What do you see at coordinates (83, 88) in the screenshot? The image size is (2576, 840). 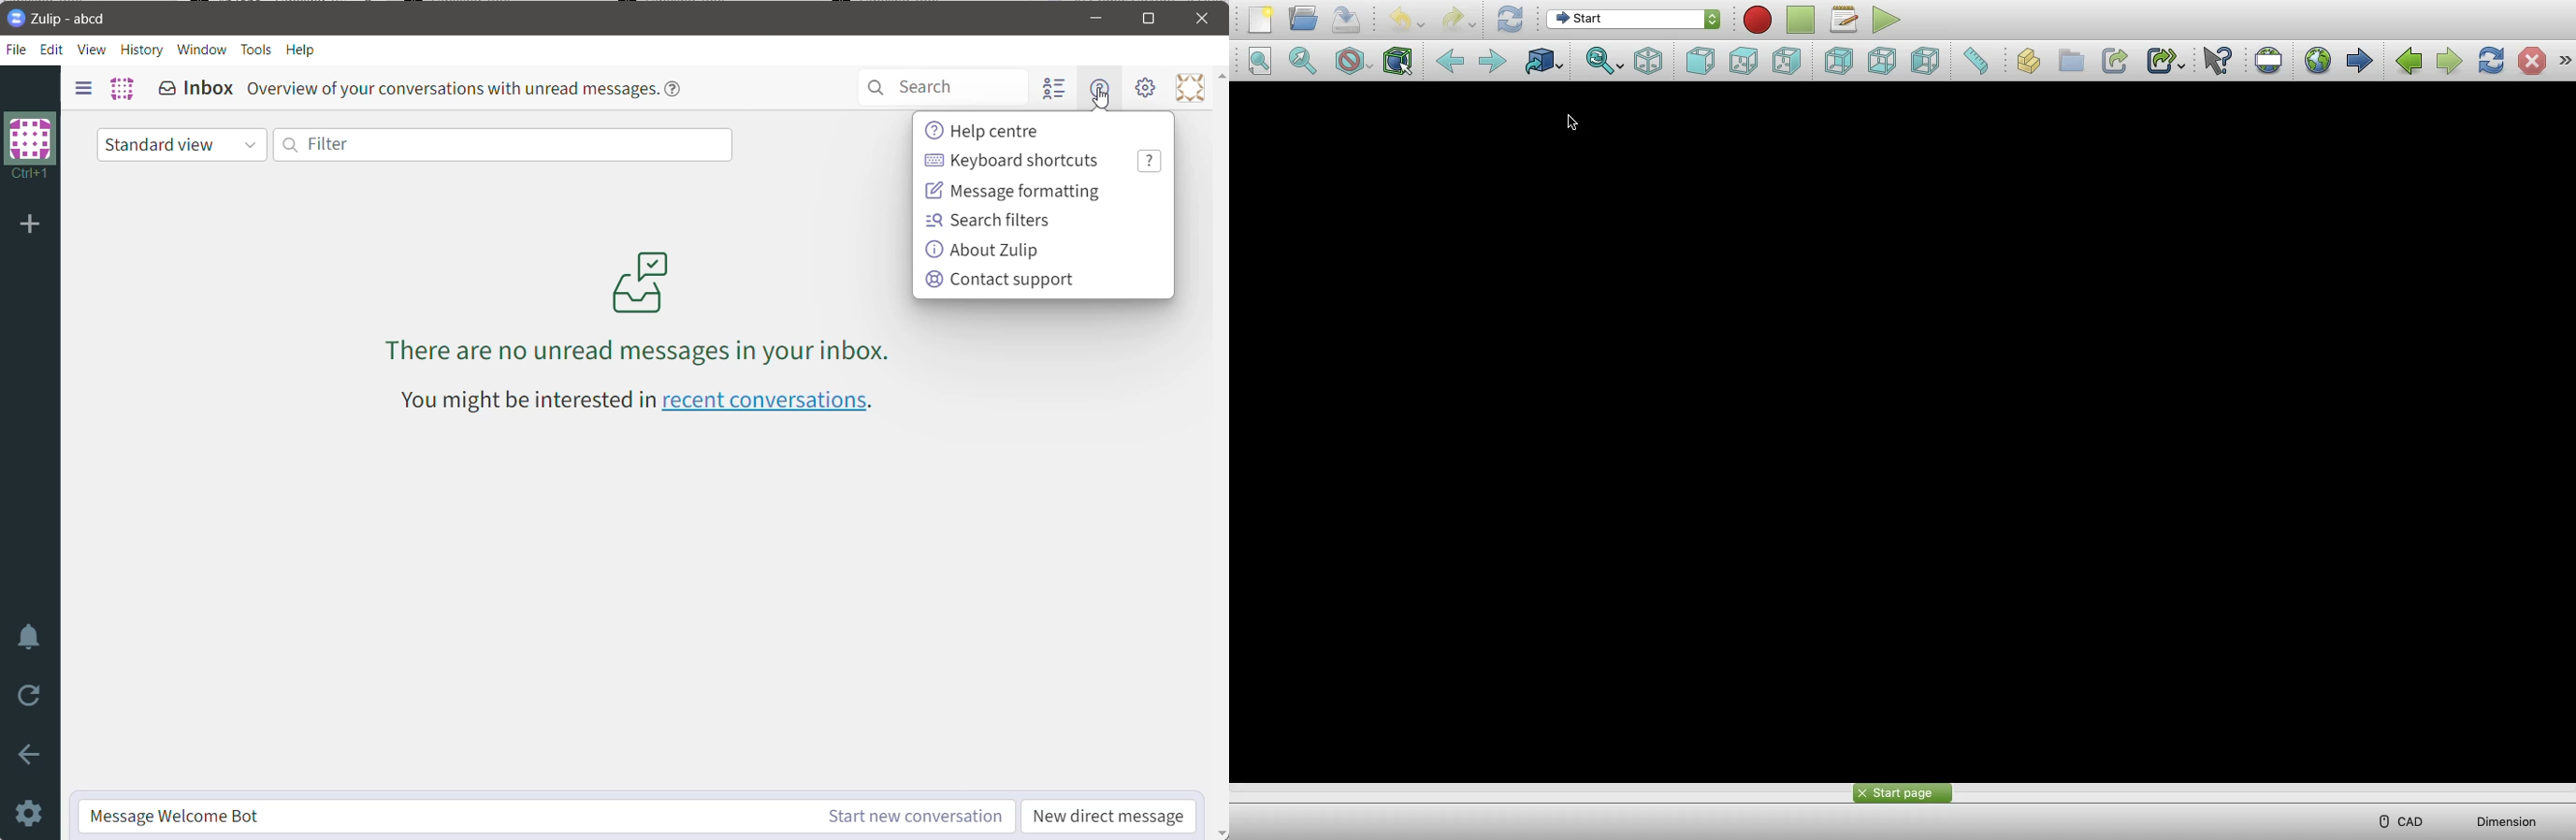 I see `Show/Hide left sidebar` at bounding box center [83, 88].